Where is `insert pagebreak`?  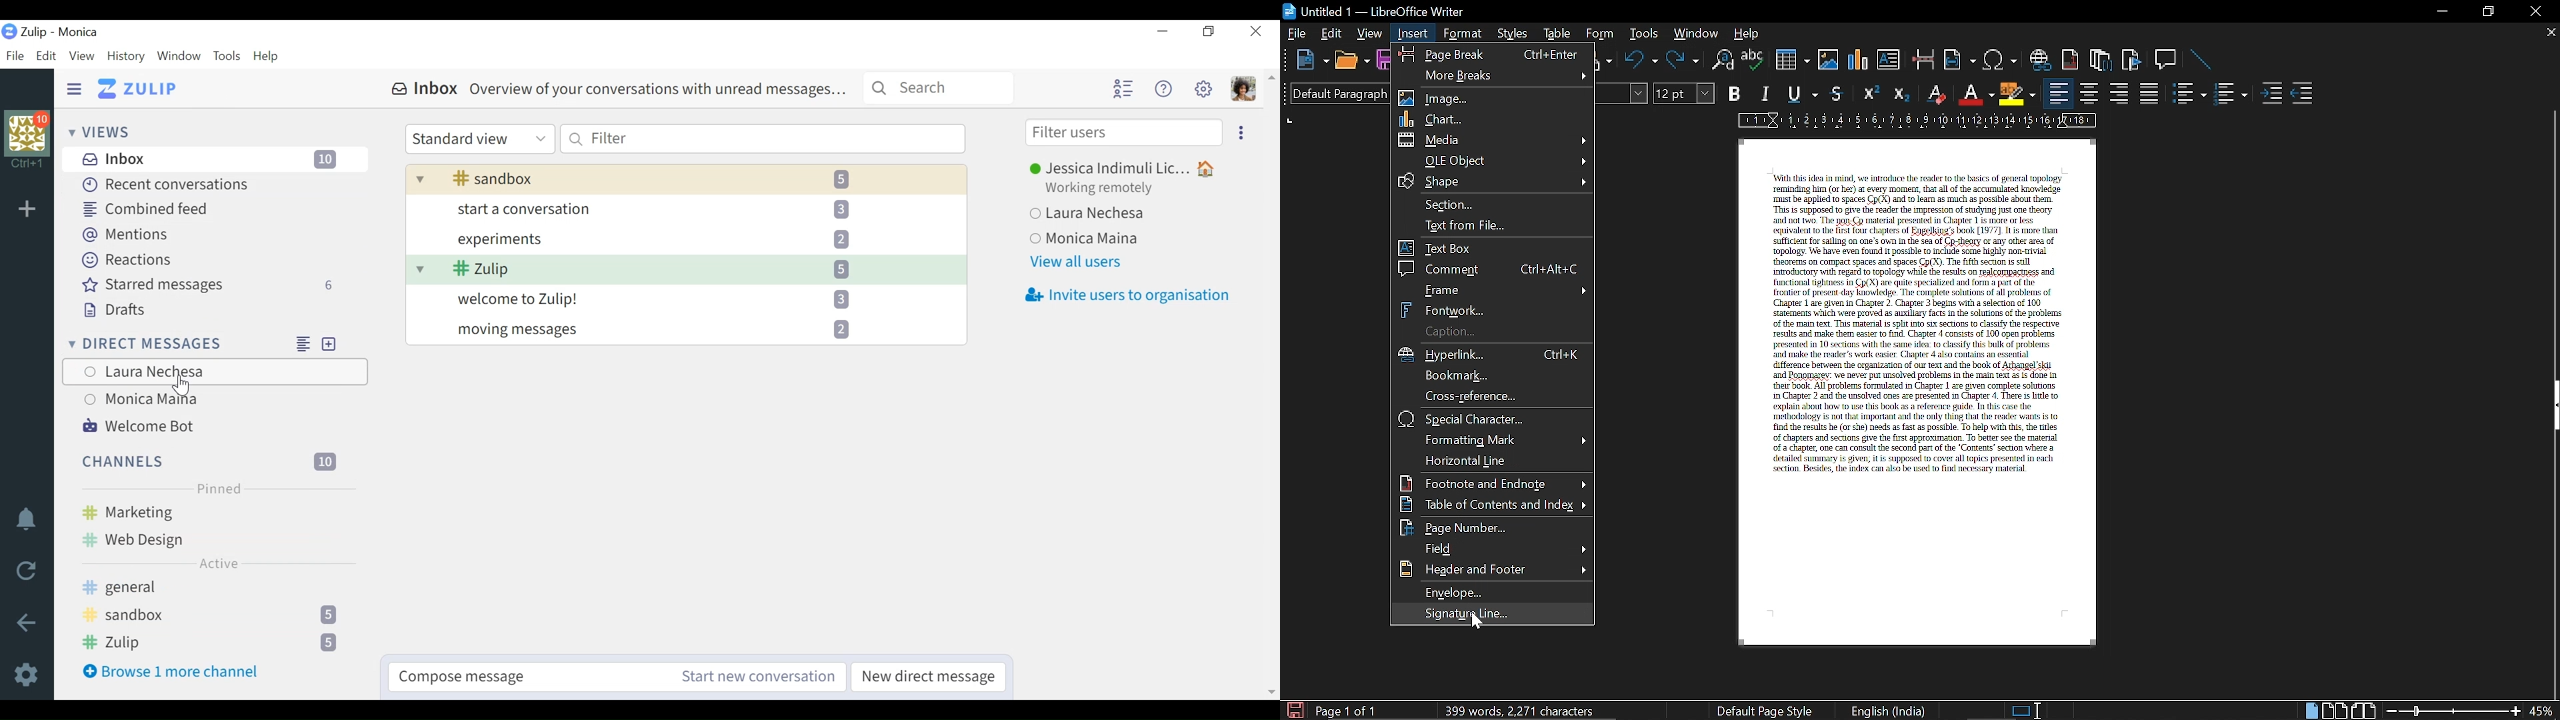 insert pagebreak is located at coordinates (1924, 59).